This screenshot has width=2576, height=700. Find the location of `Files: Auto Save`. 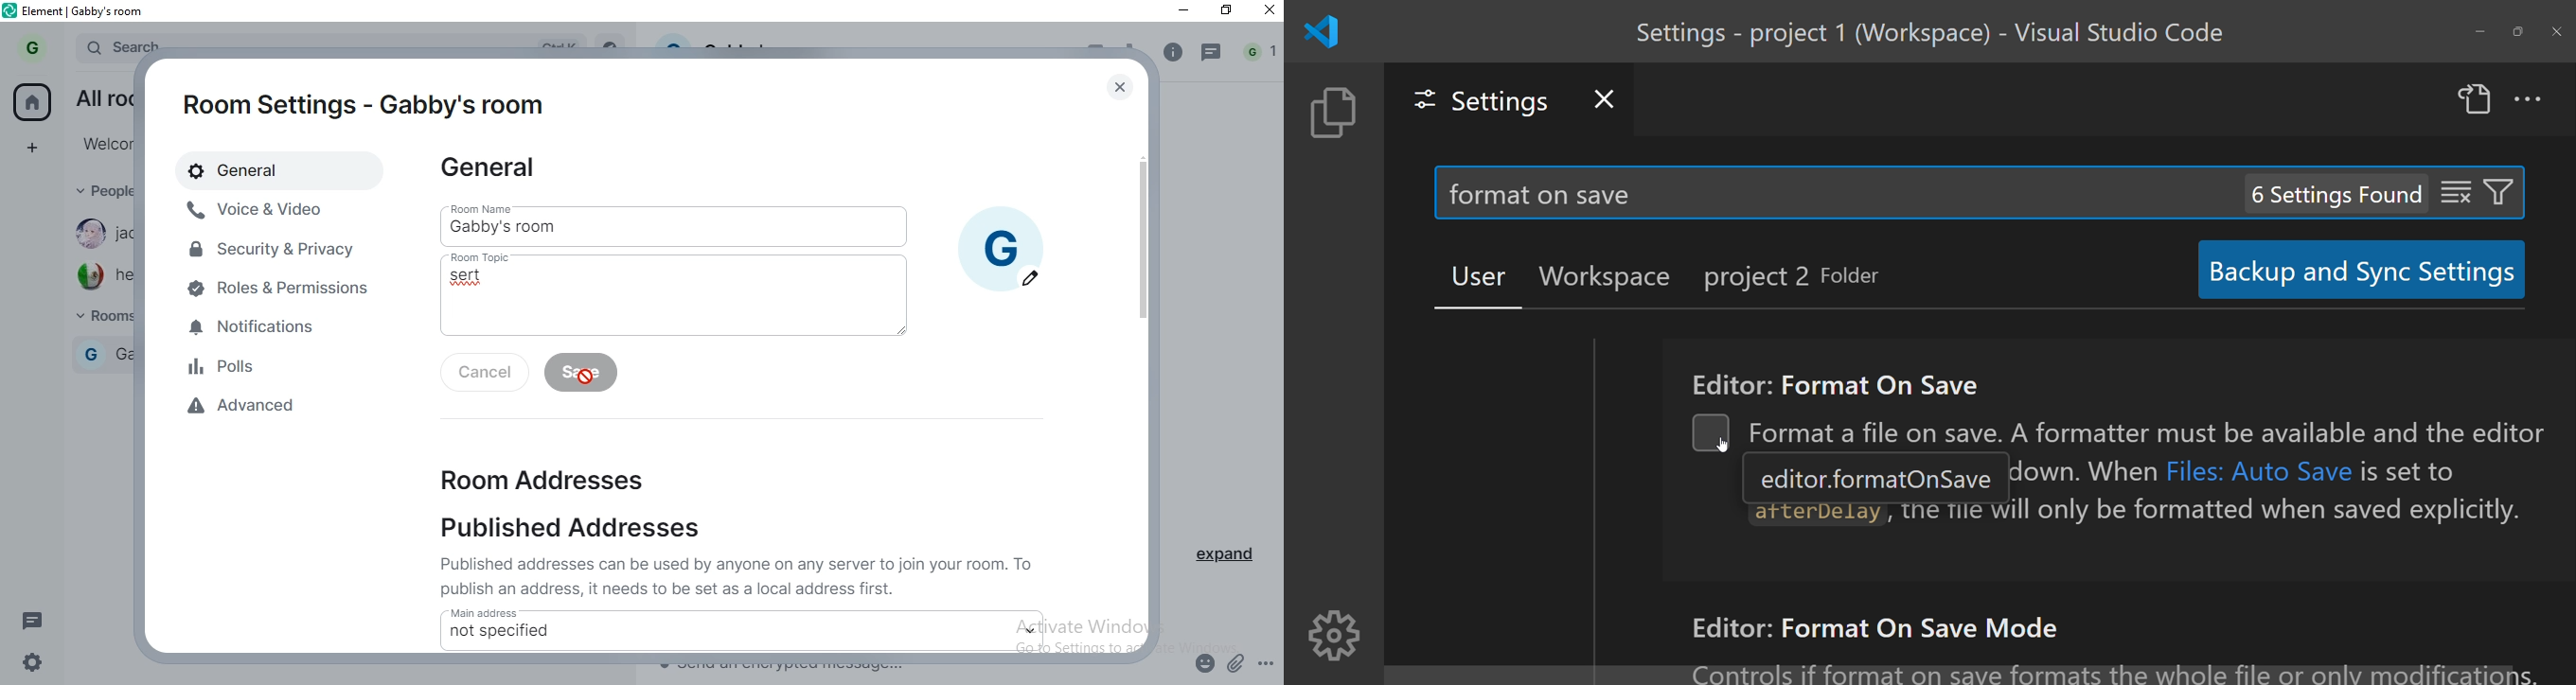

Files: Auto Save is located at coordinates (2261, 469).